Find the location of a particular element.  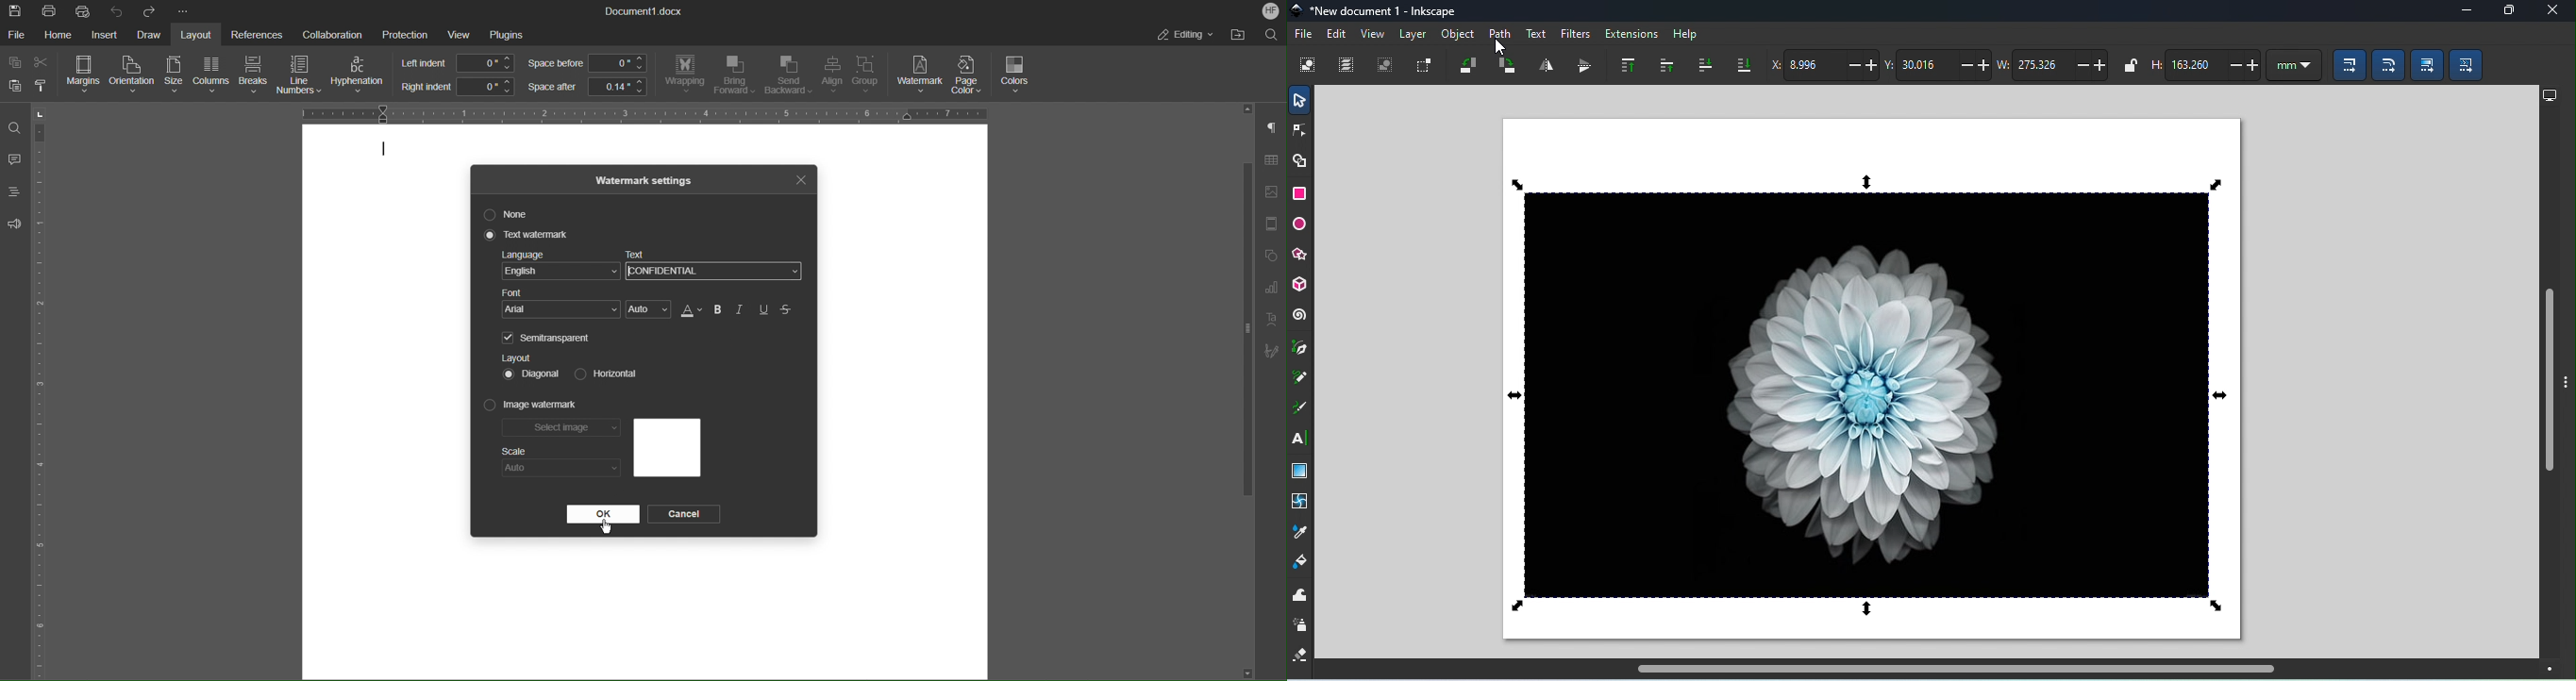

Select image is located at coordinates (562, 430).